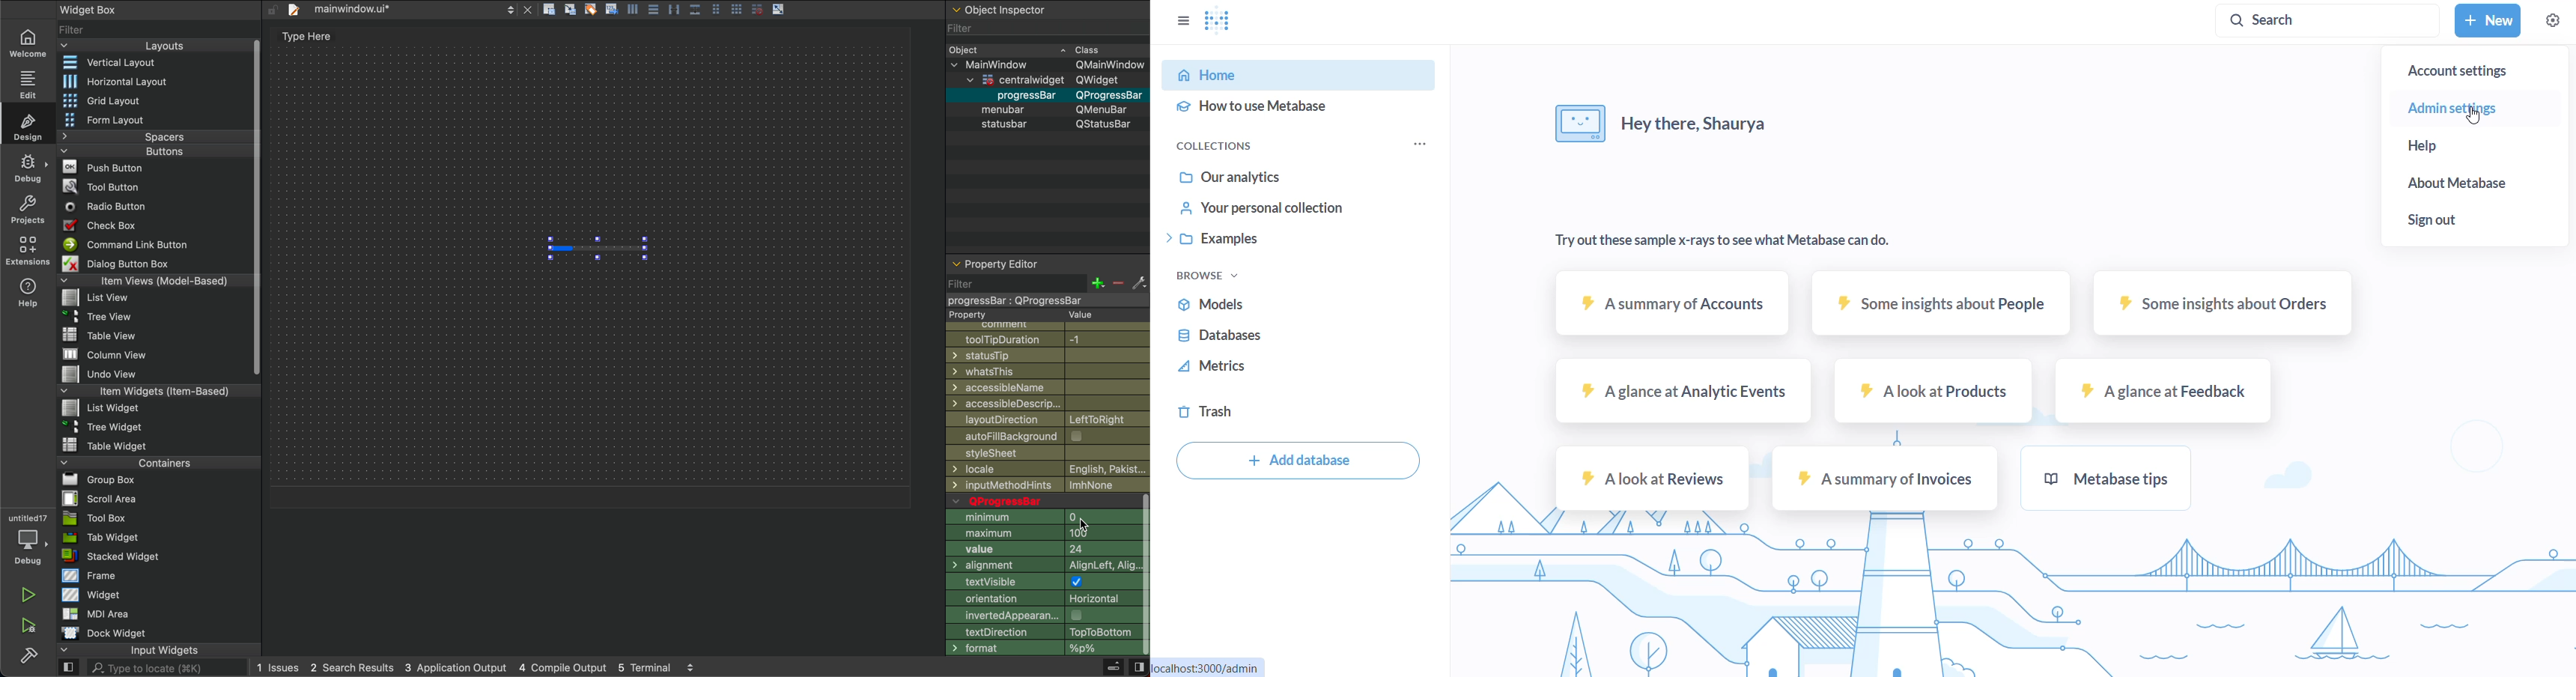 The image size is (2576, 700). I want to click on Check Box, so click(111, 225).